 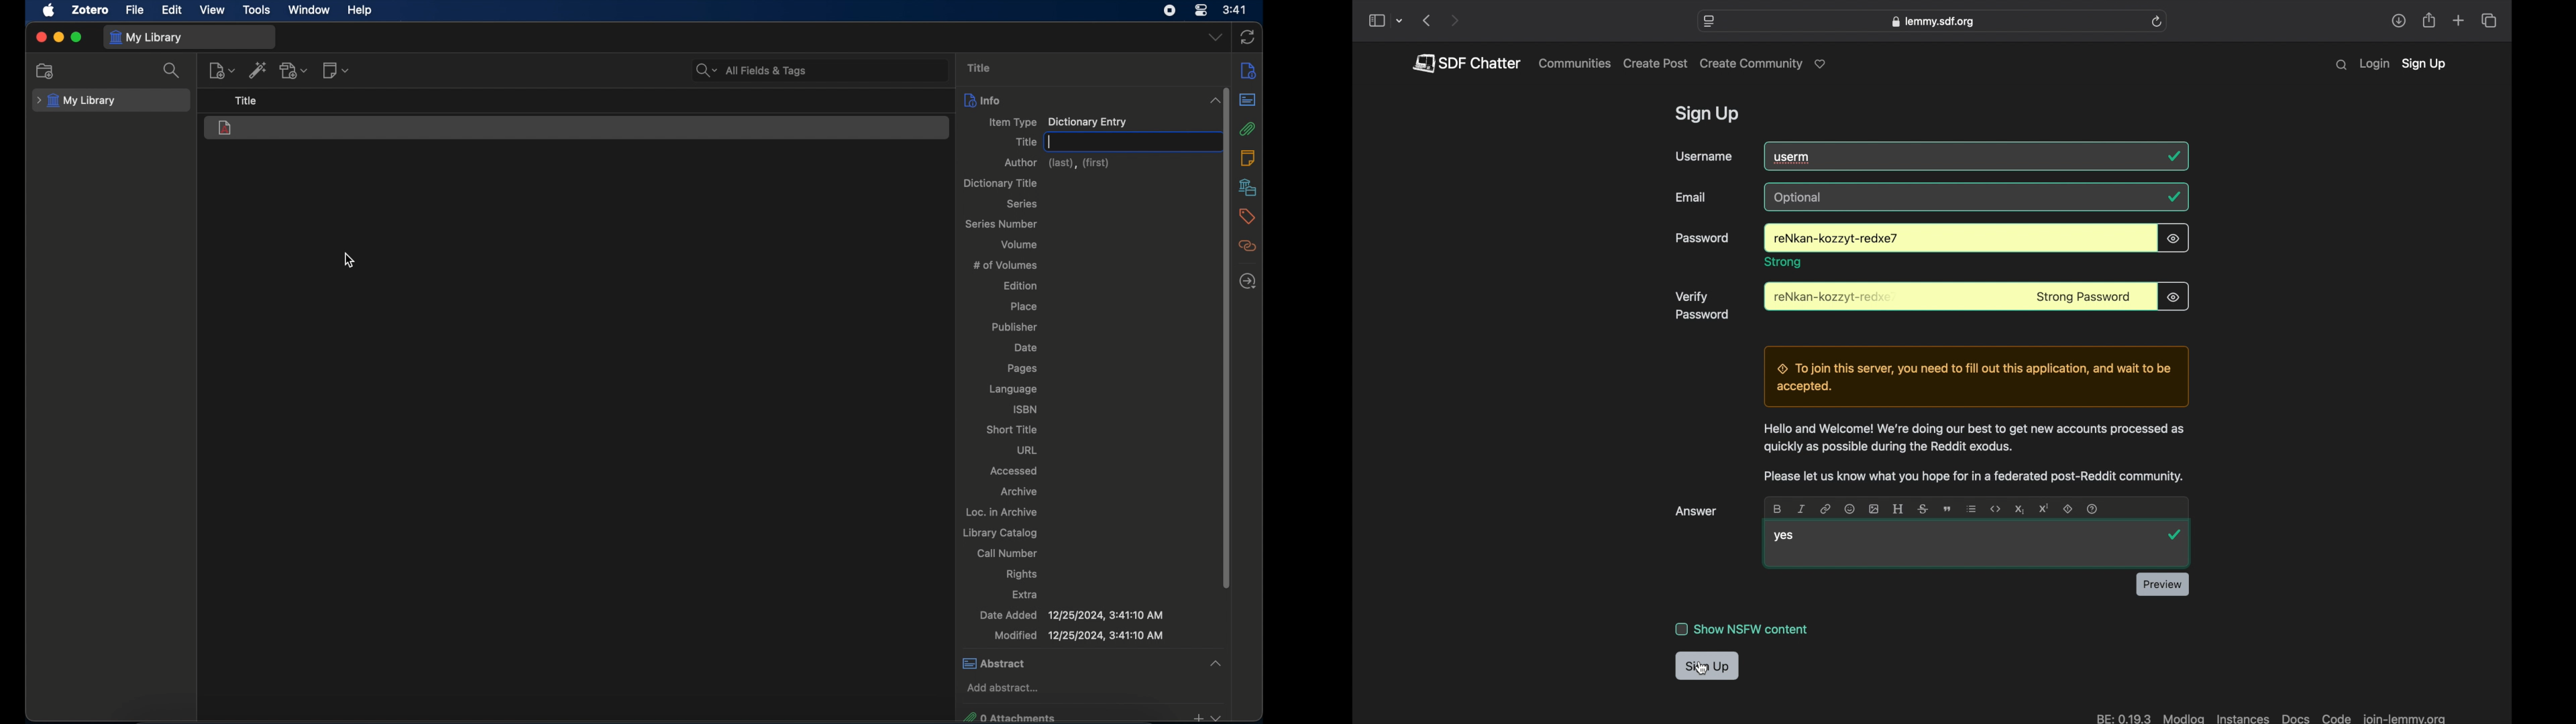 What do you see at coordinates (1215, 38) in the screenshot?
I see `dropdown` at bounding box center [1215, 38].